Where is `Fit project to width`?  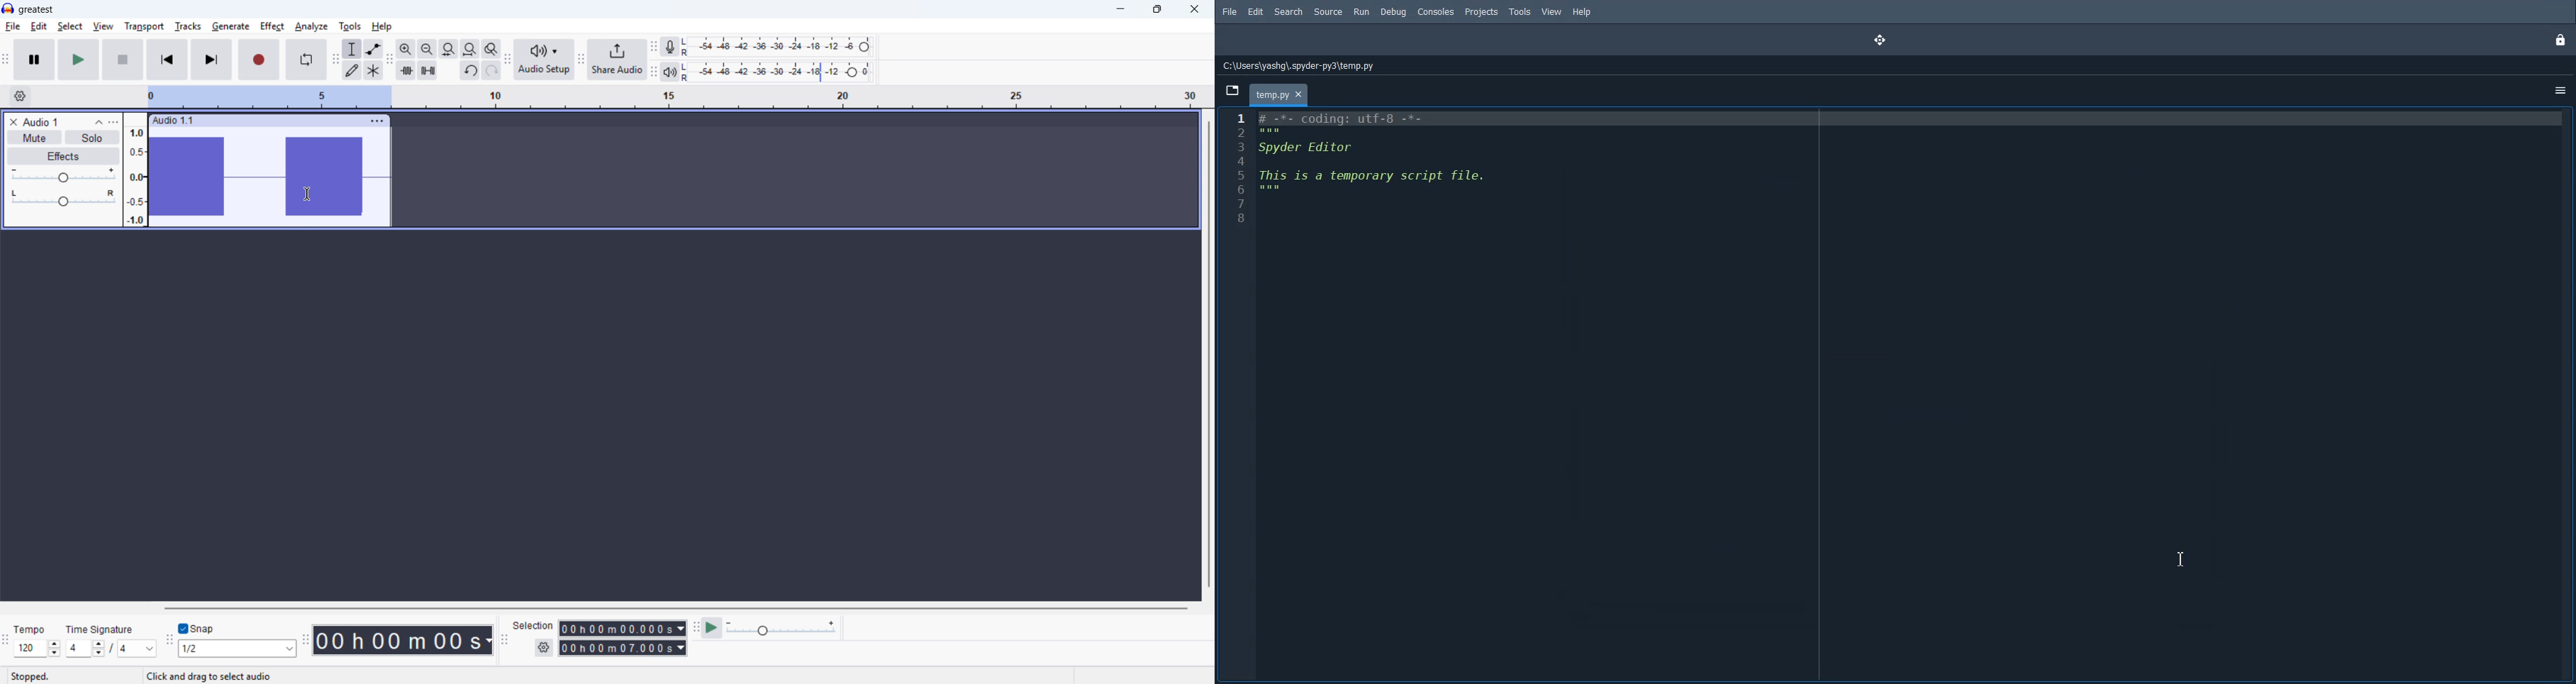
Fit project to width is located at coordinates (470, 49).